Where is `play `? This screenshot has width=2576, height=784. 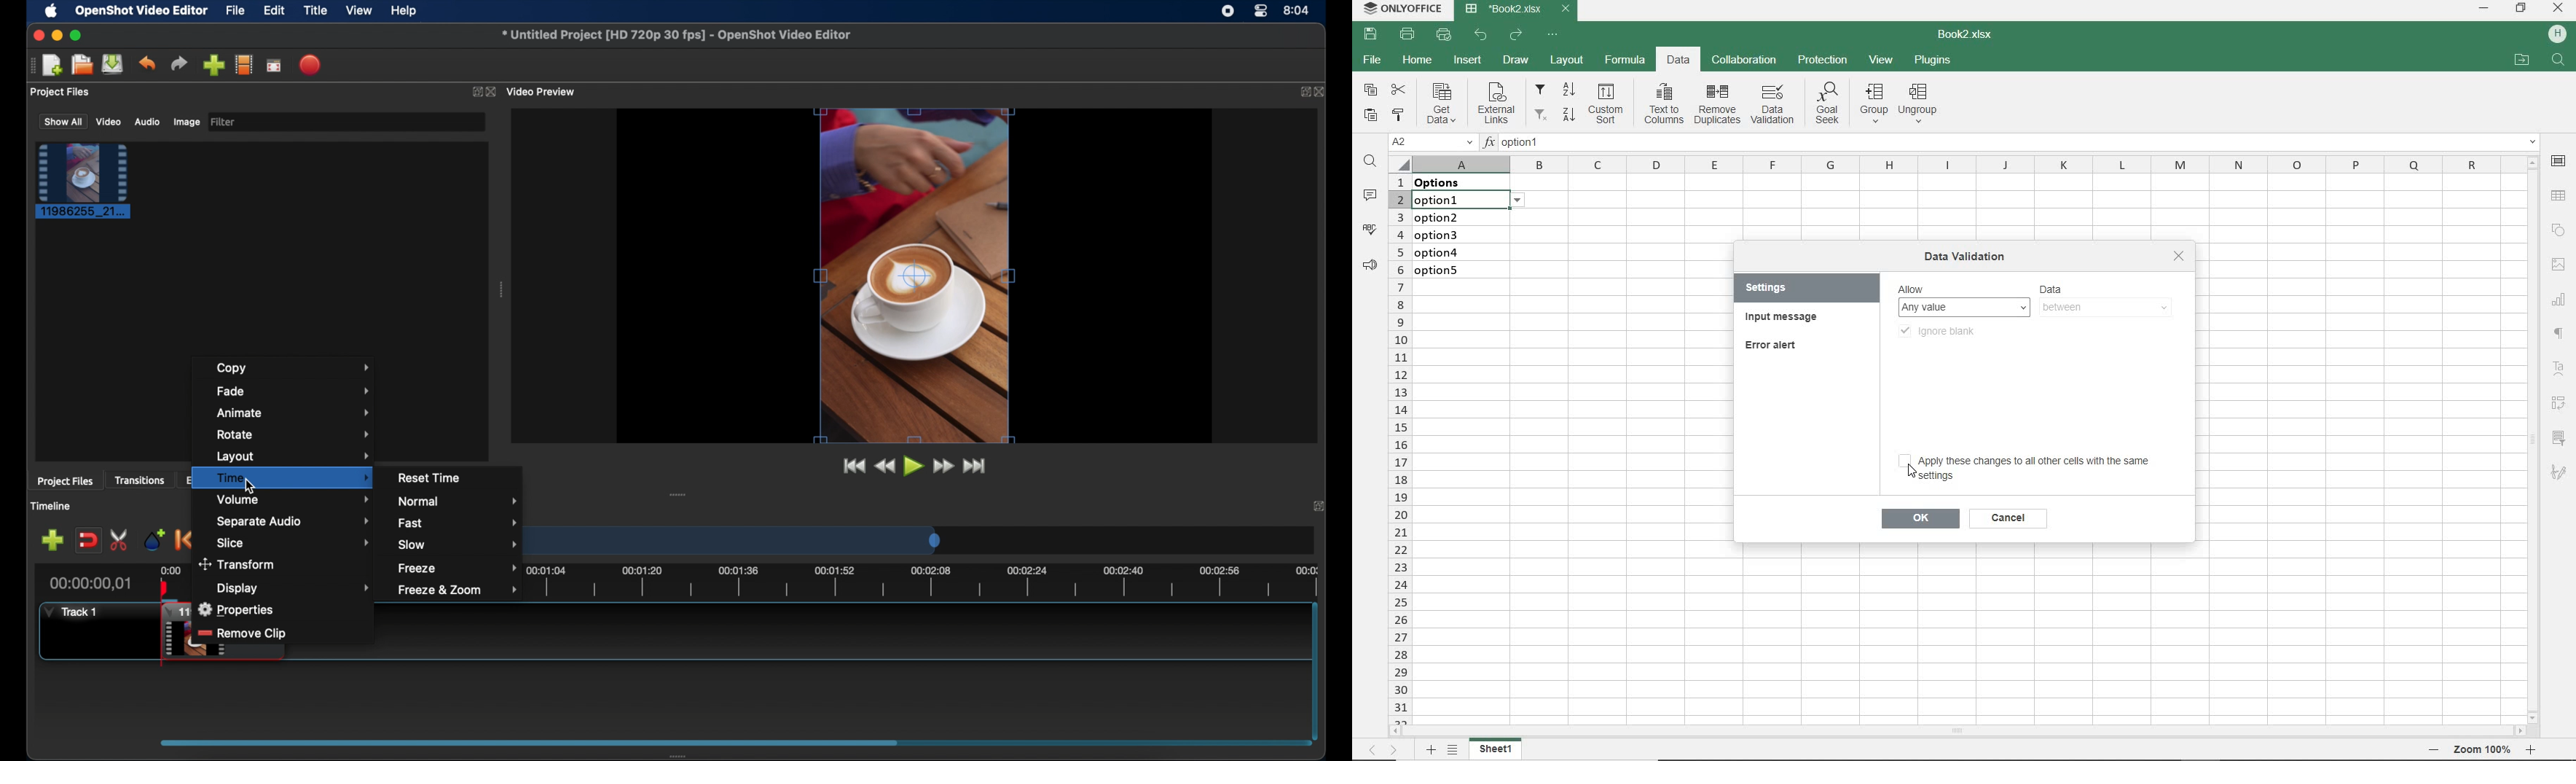
play  is located at coordinates (912, 466).